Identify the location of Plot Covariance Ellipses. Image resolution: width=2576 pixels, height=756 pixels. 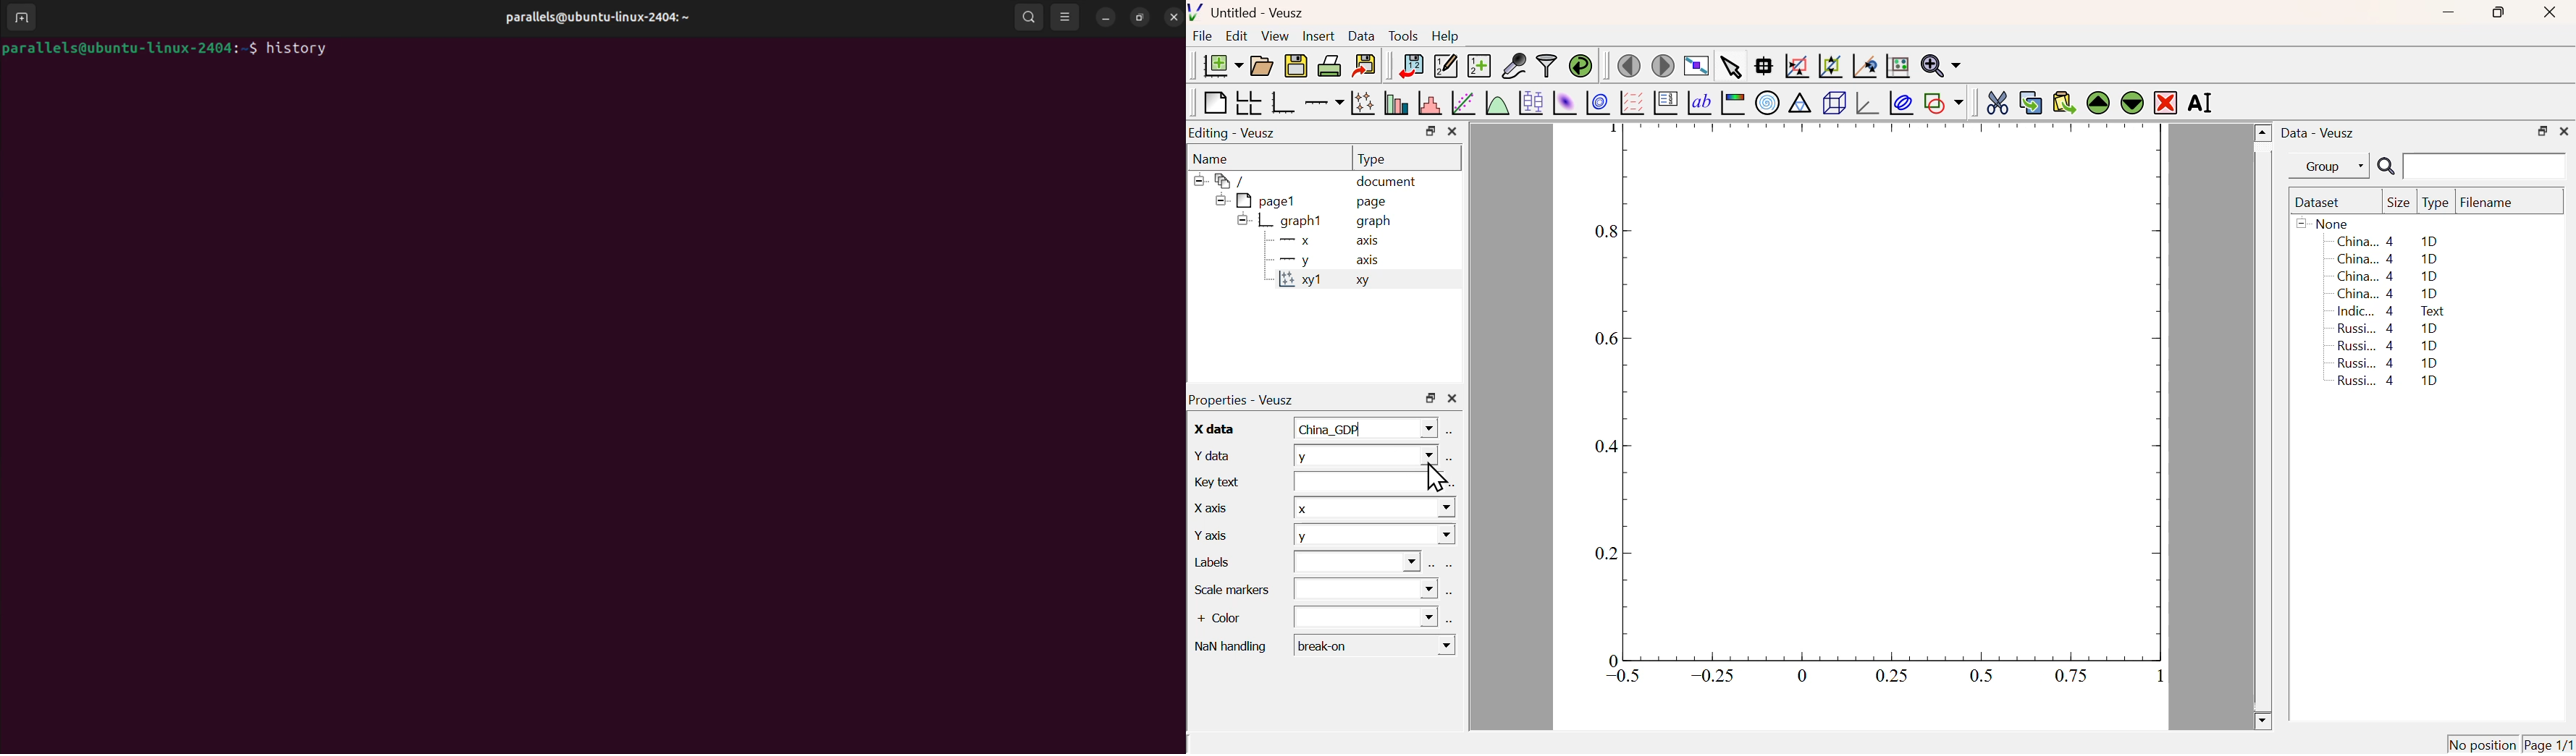
(1901, 104).